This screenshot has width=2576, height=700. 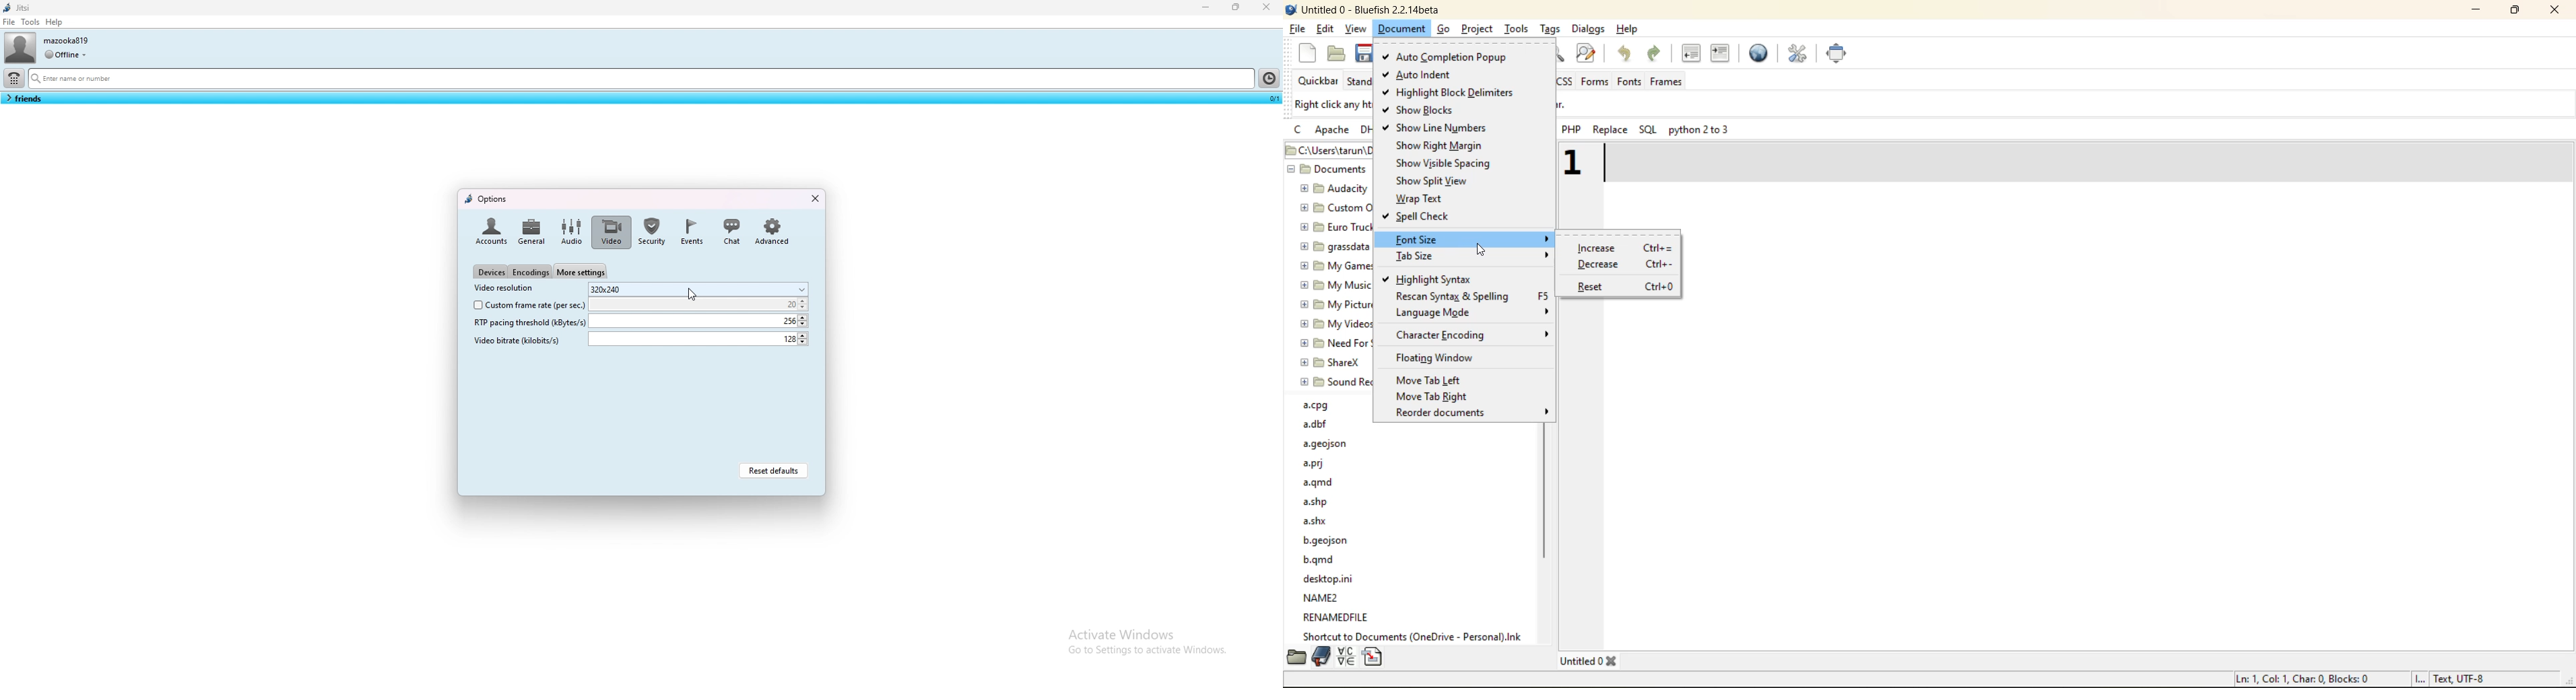 I want to click on save, so click(x=1368, y=55).